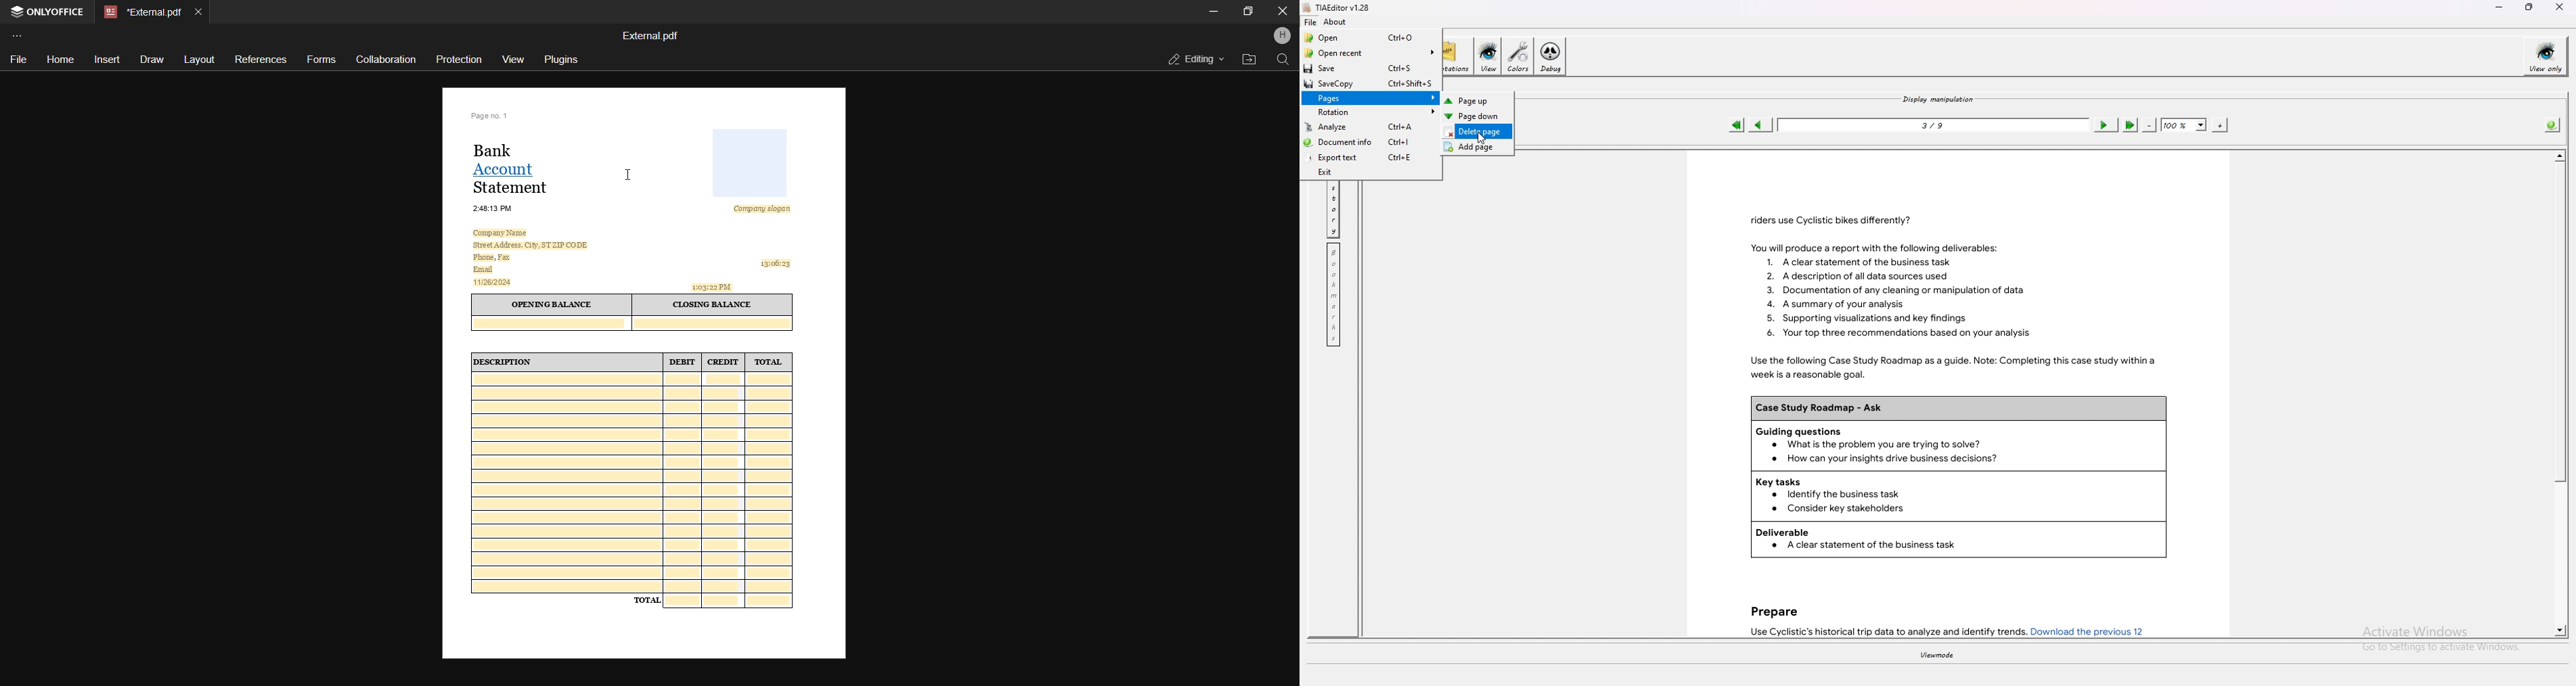 The image size is (2576, 700). Describe the element at coordinates (59, 60) in the screenshot. I see `home` at that location.